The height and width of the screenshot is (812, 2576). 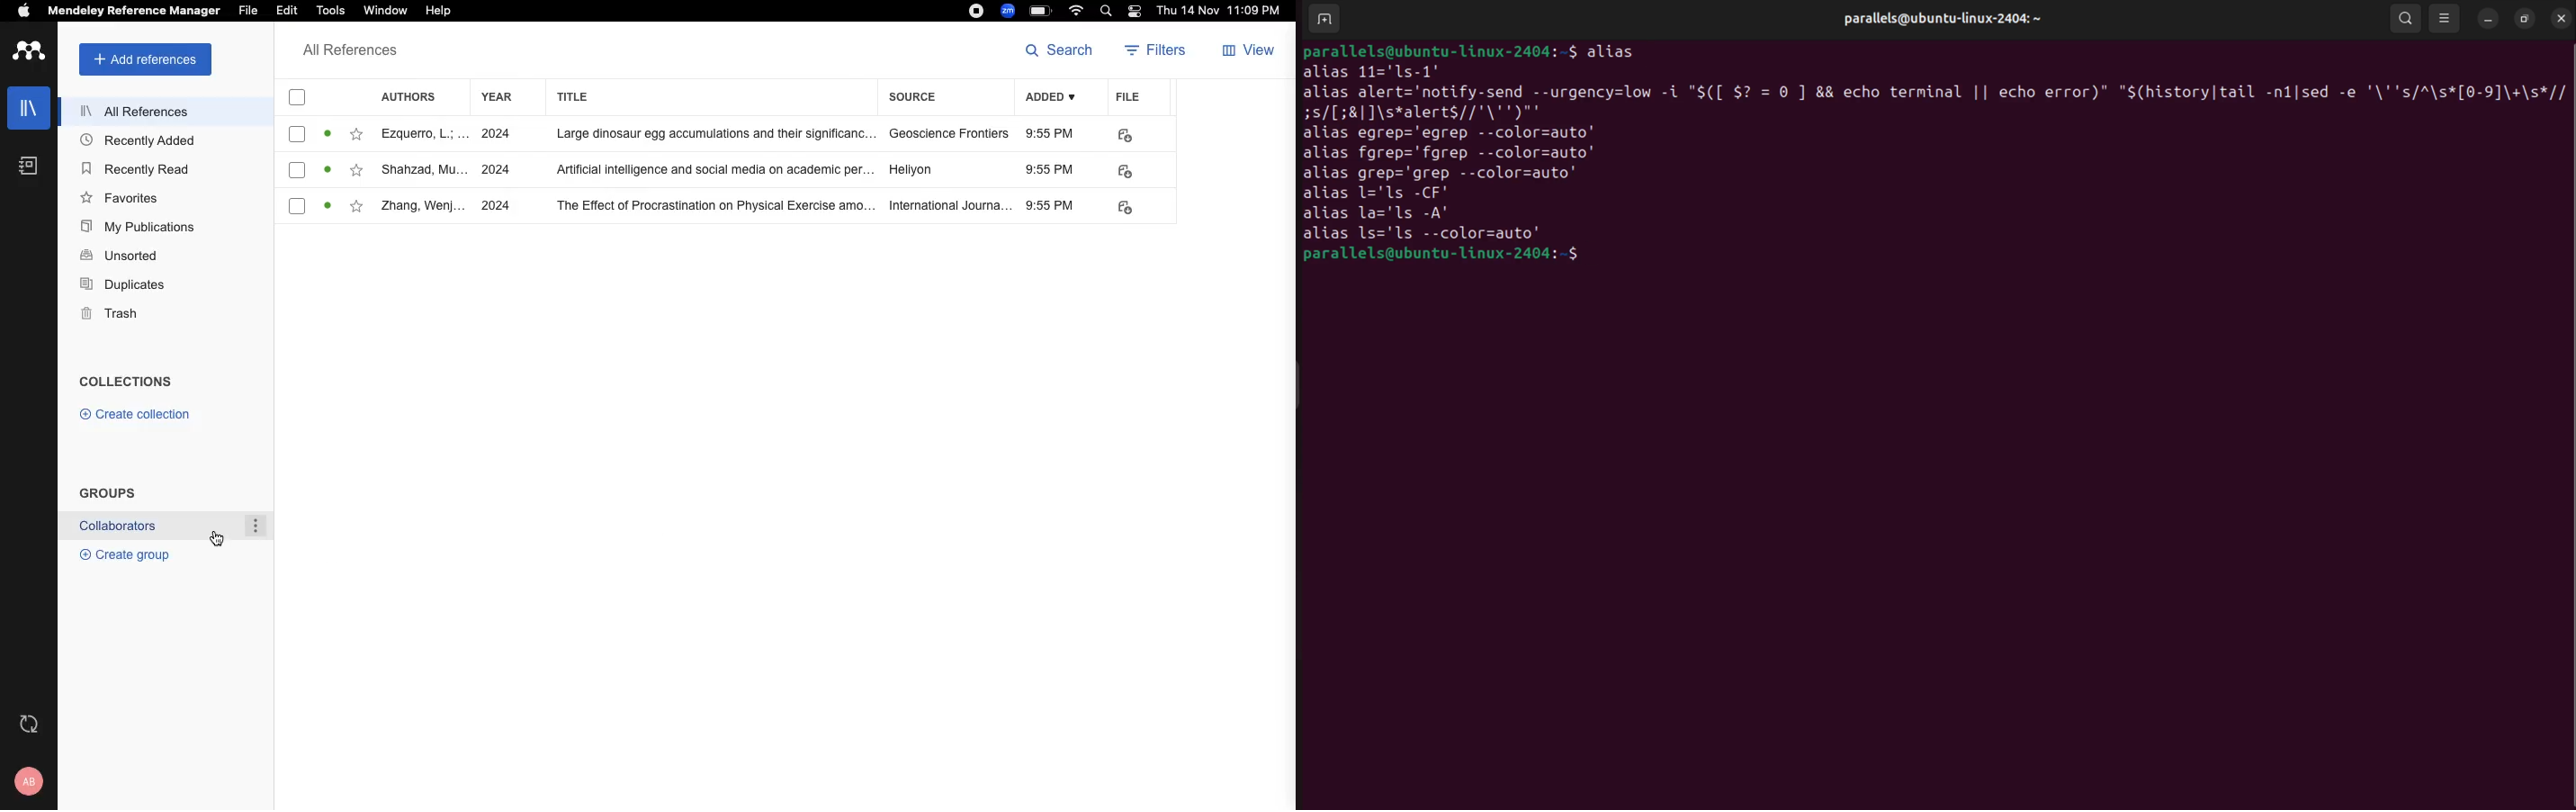 What do you see at coordinates (247, 9) in the screenshot?
I see `File` at bounding box center [247, 9].